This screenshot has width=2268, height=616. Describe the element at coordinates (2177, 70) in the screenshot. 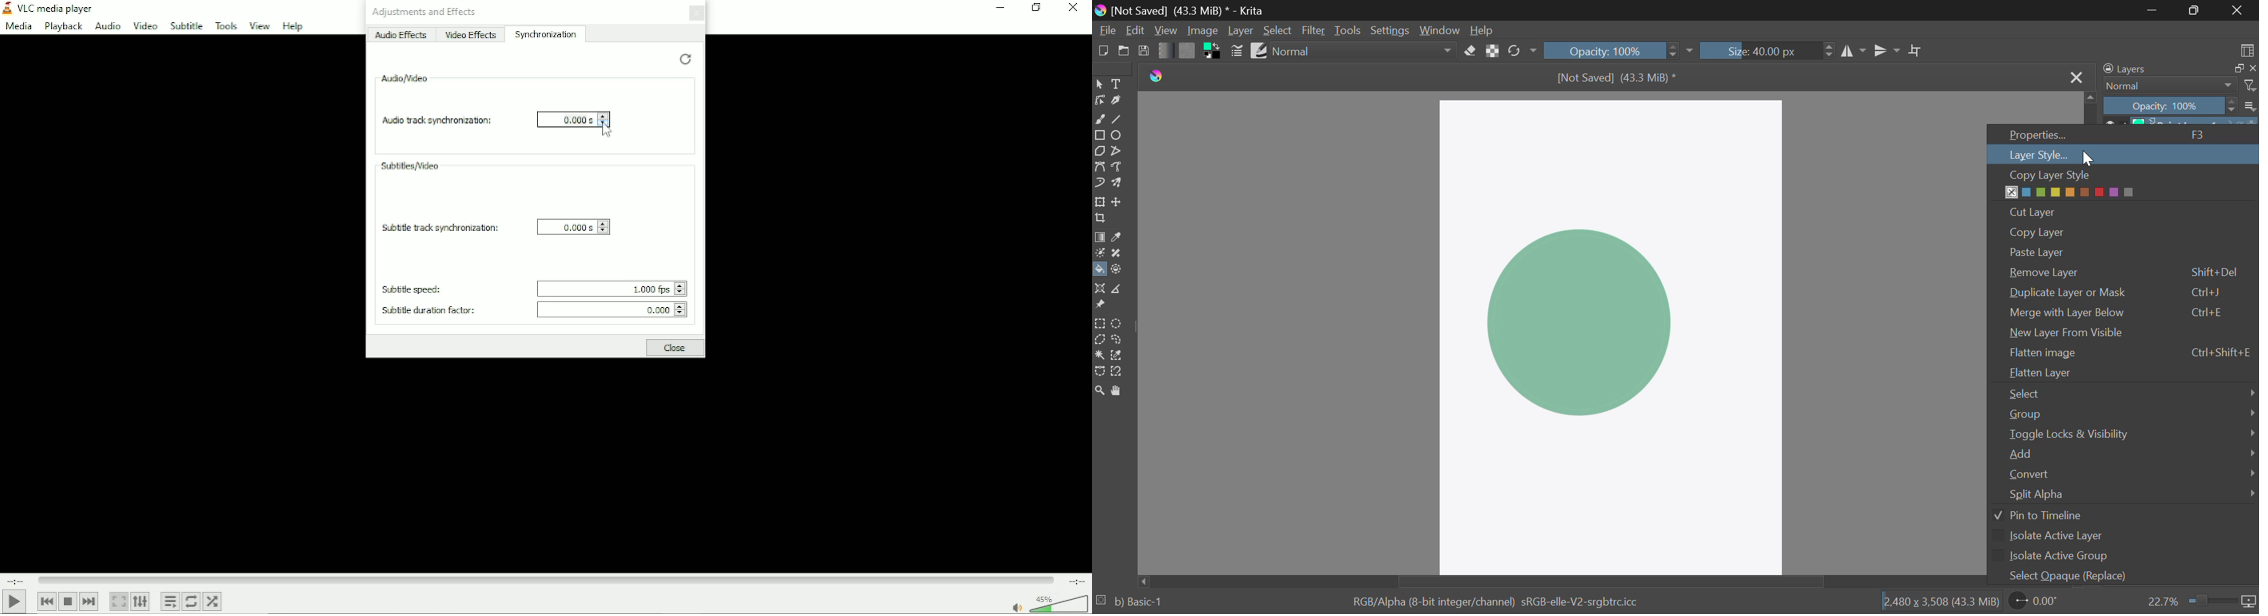

I see `Layers Docker Tab` at that location.